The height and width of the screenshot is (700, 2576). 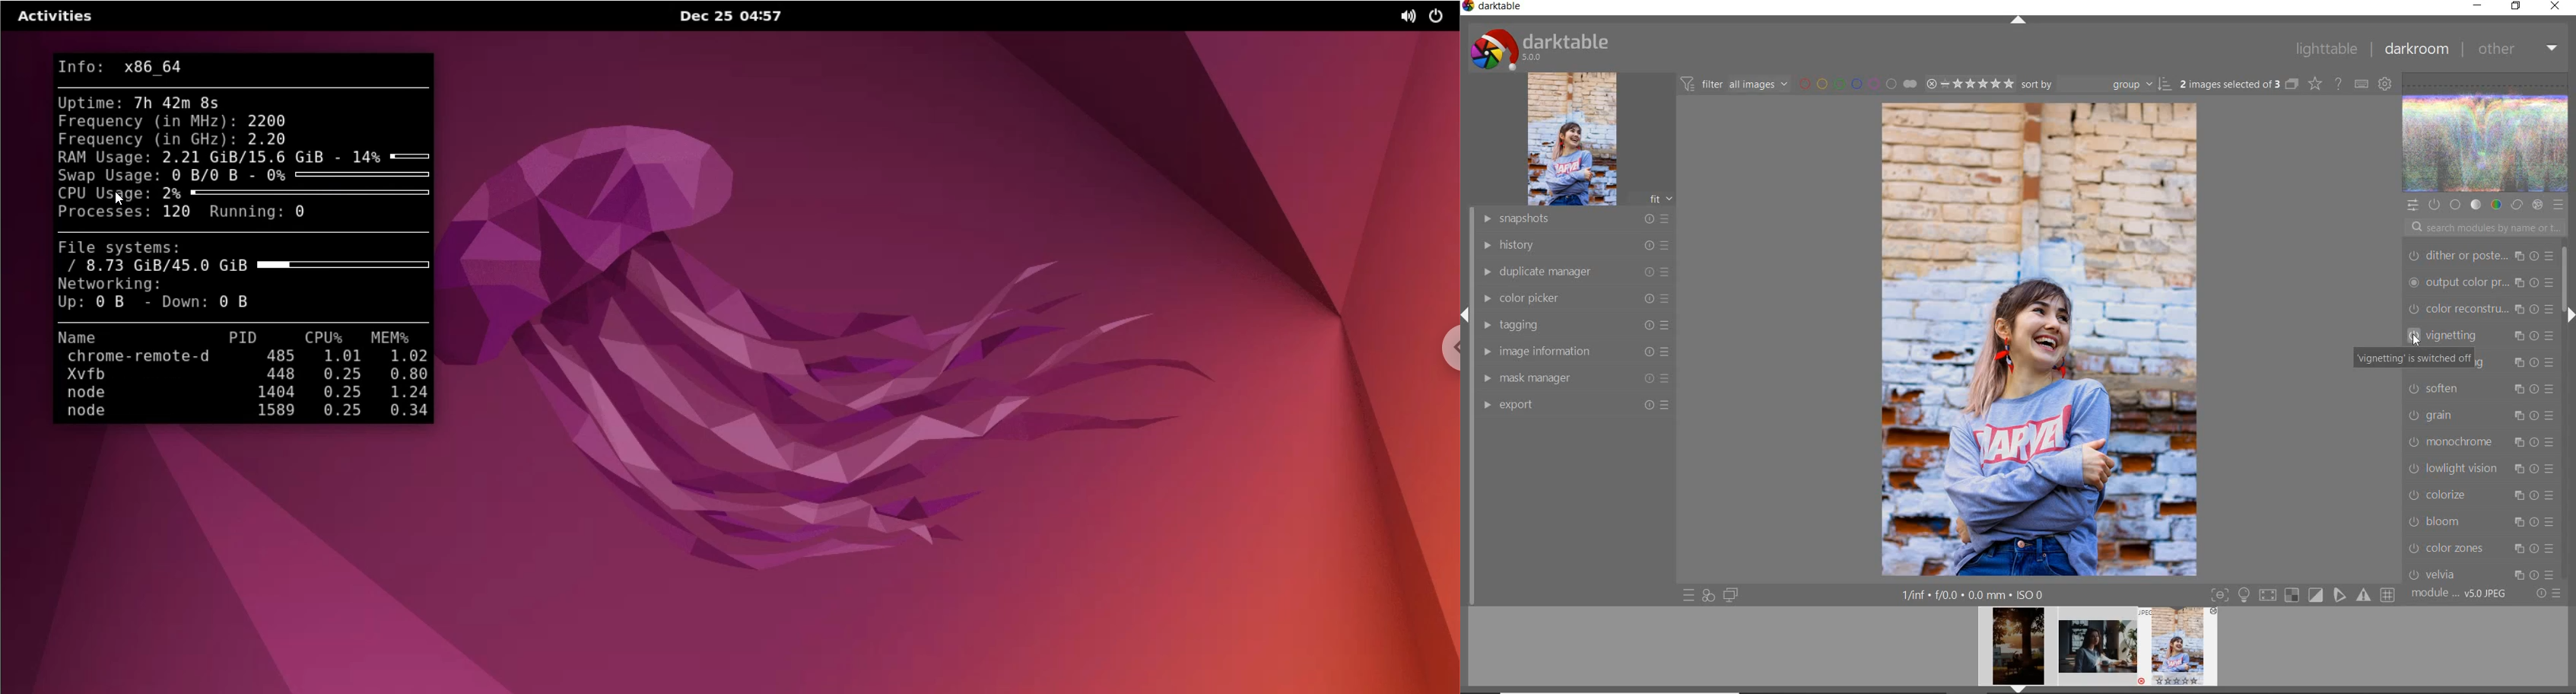 What do you see at coordinates (1572, 139) in the screenshot?
I see `image` at bounding box center [1572, 139].